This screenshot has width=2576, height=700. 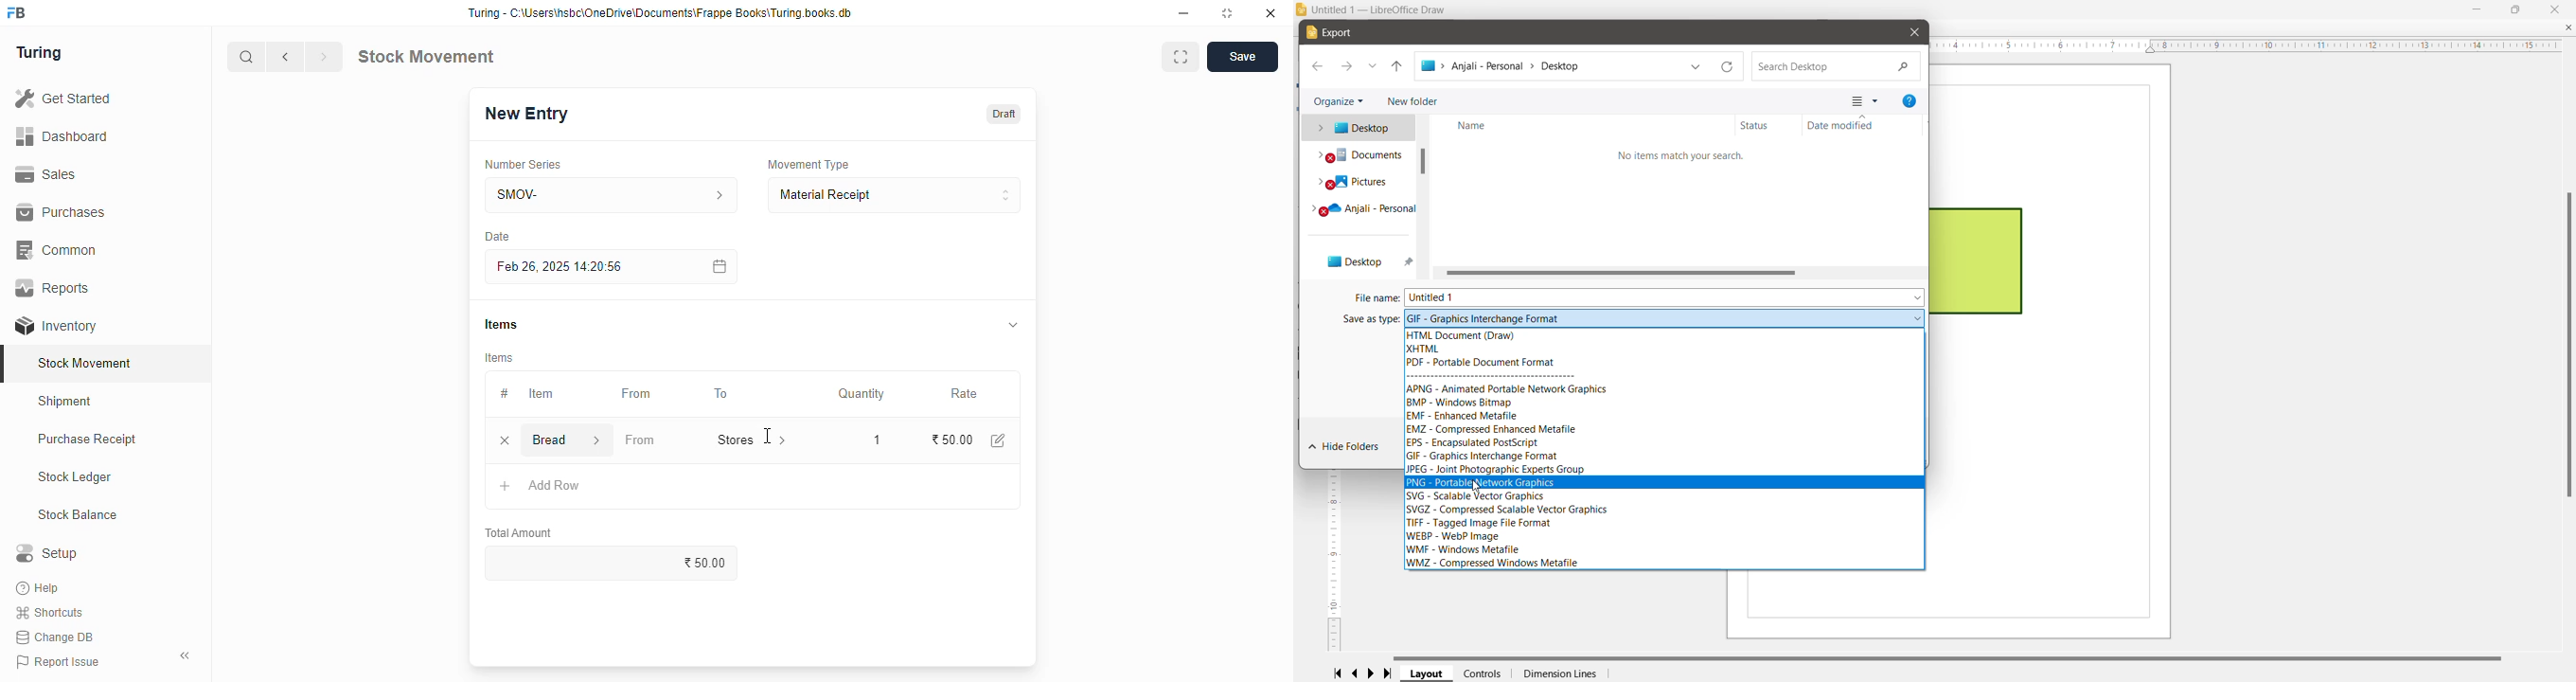 I want to click on setup, so click(x=46, y=552).